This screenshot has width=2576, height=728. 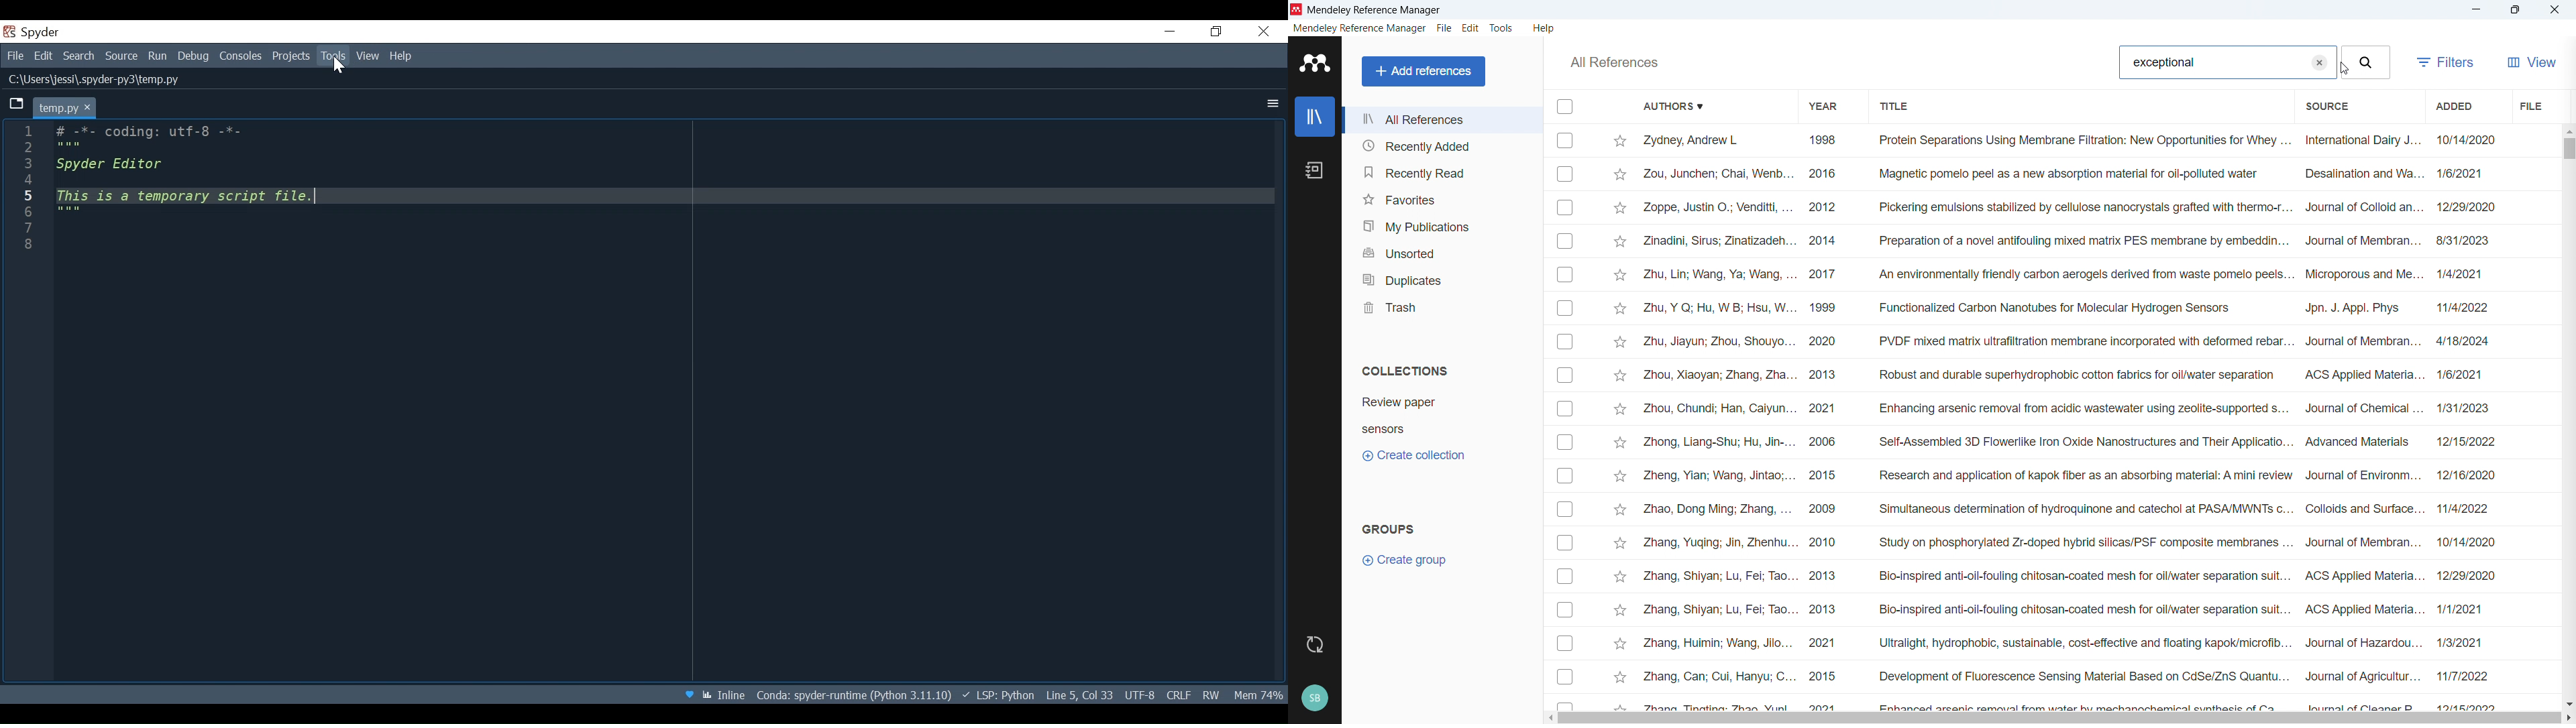 I want to click on Browse Tab, so click(x=15, y=105).